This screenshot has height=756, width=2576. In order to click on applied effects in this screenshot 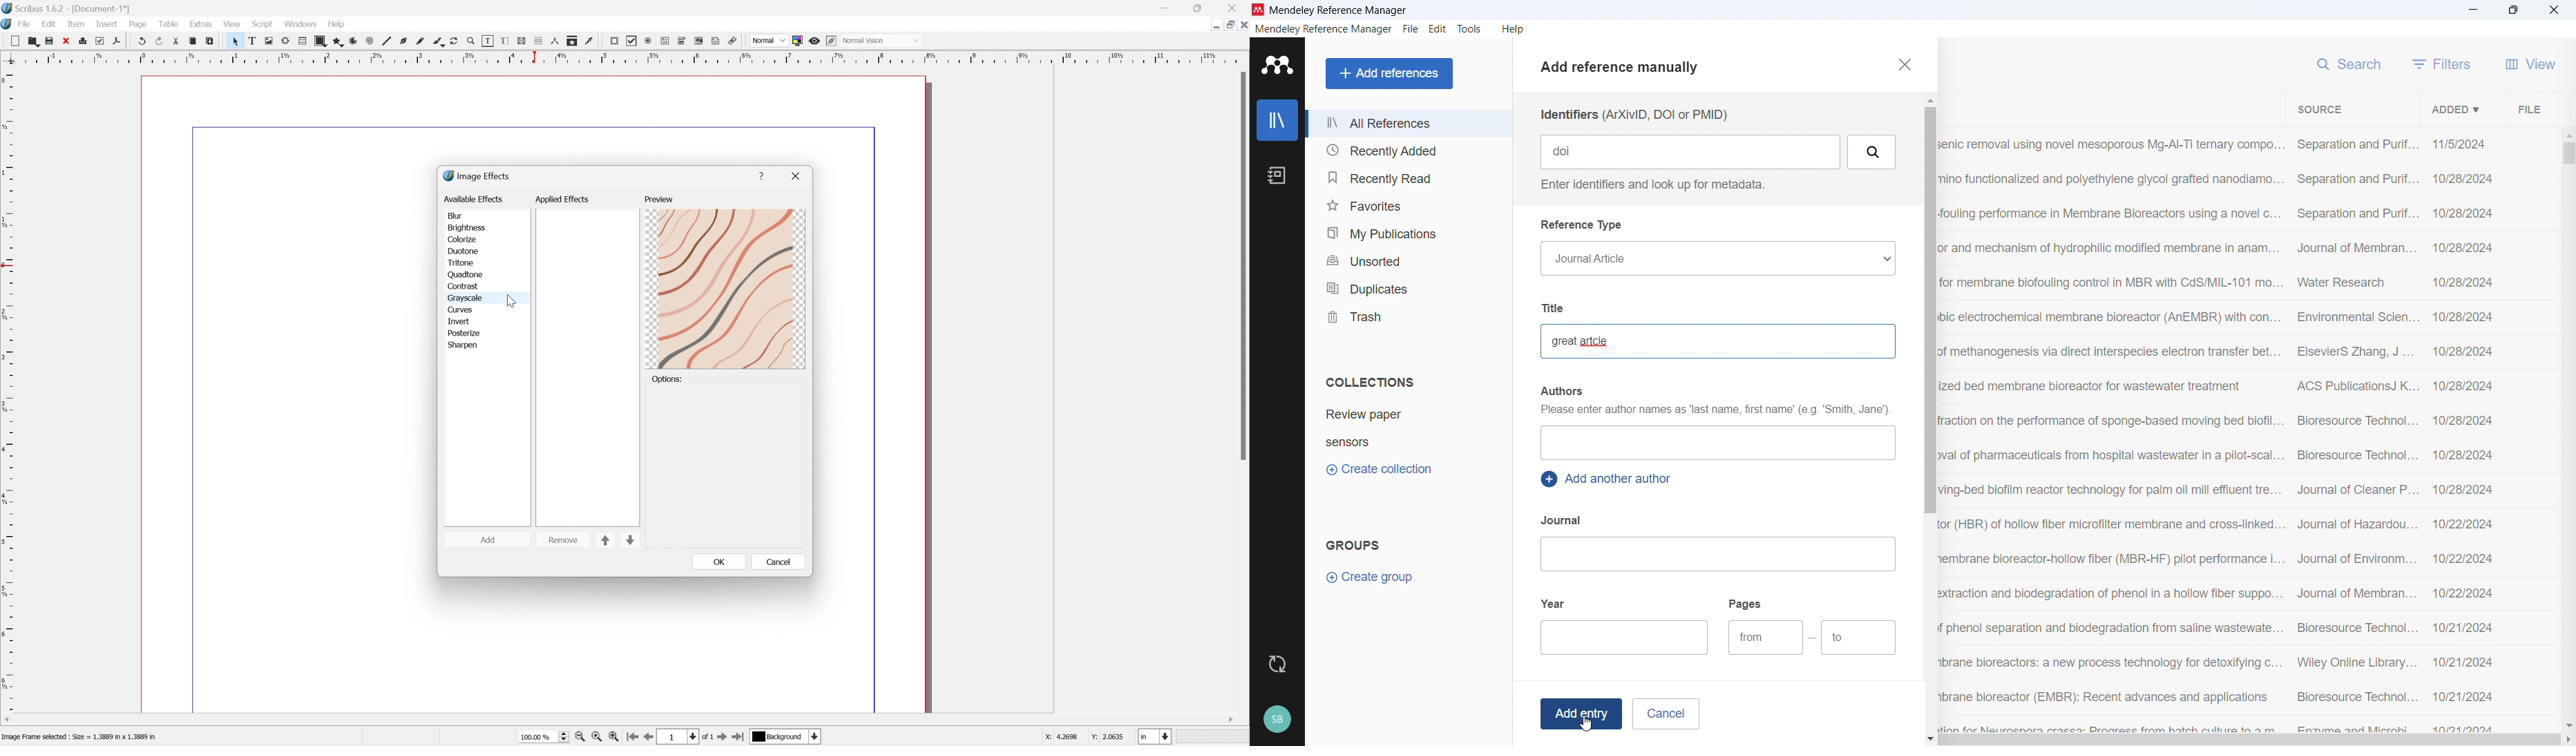, I will do `click(564, 199)`.